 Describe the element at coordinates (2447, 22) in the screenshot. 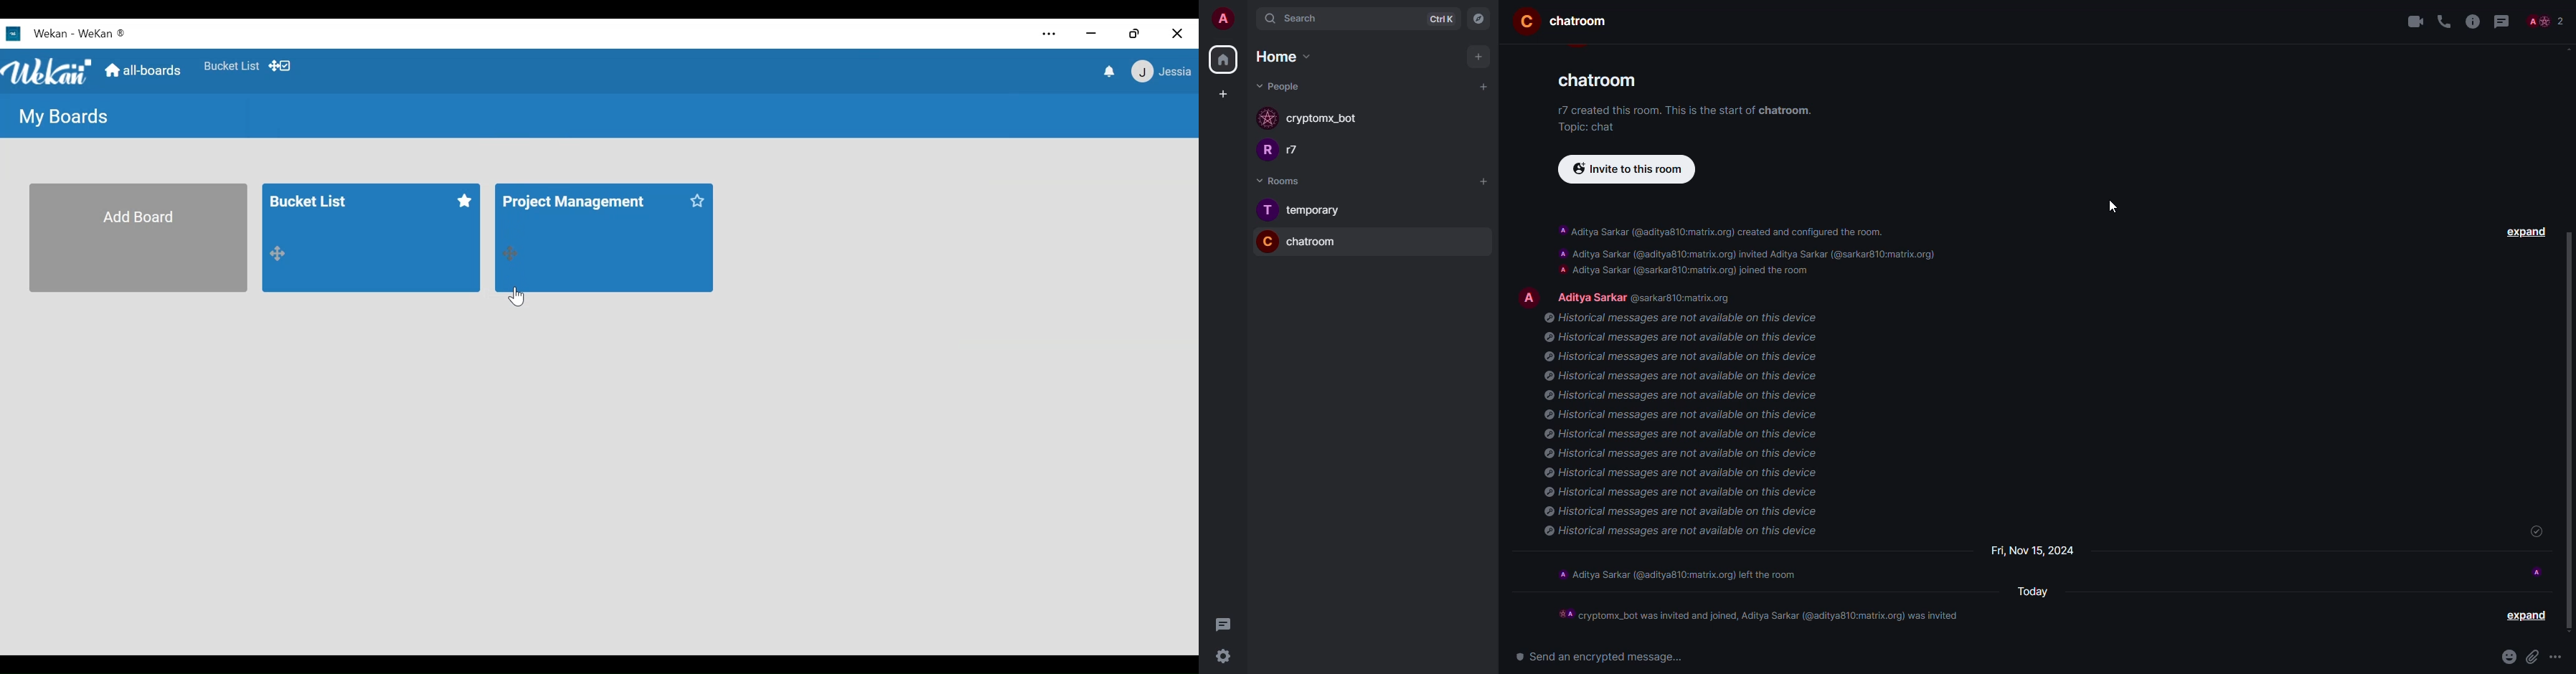

I see `voice call` at that location.